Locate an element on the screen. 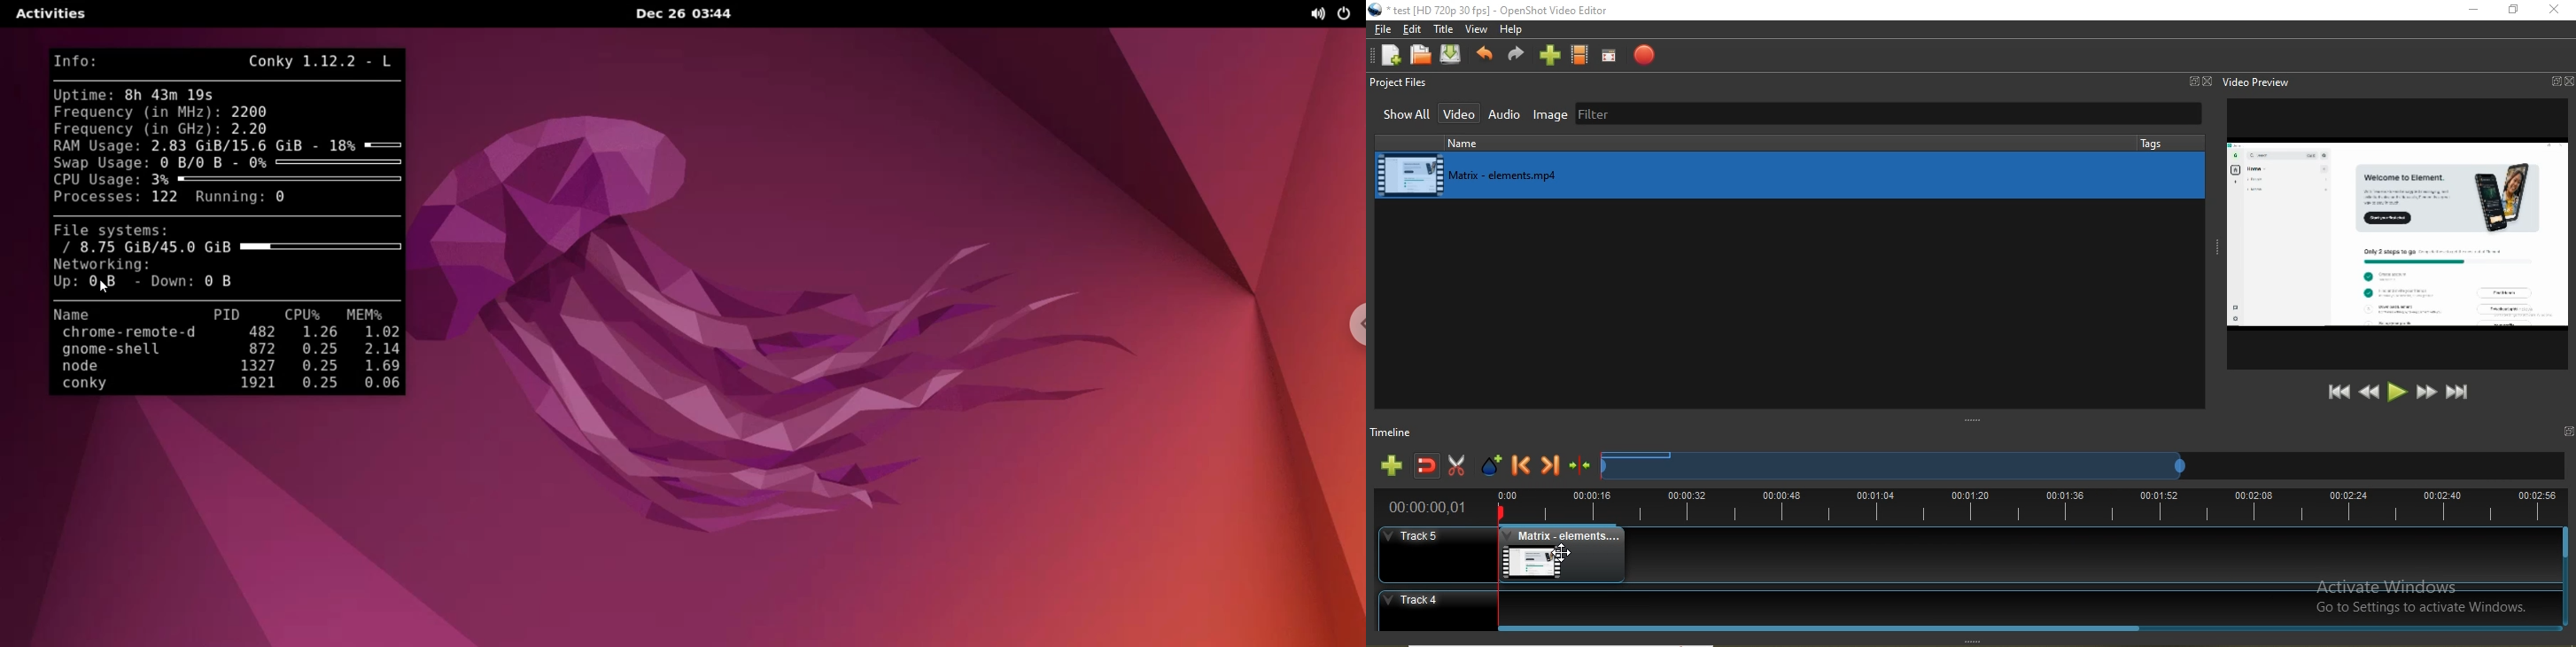 This screenshot has height=672, width=2576. Add track is located at coordinates (1393, 465).